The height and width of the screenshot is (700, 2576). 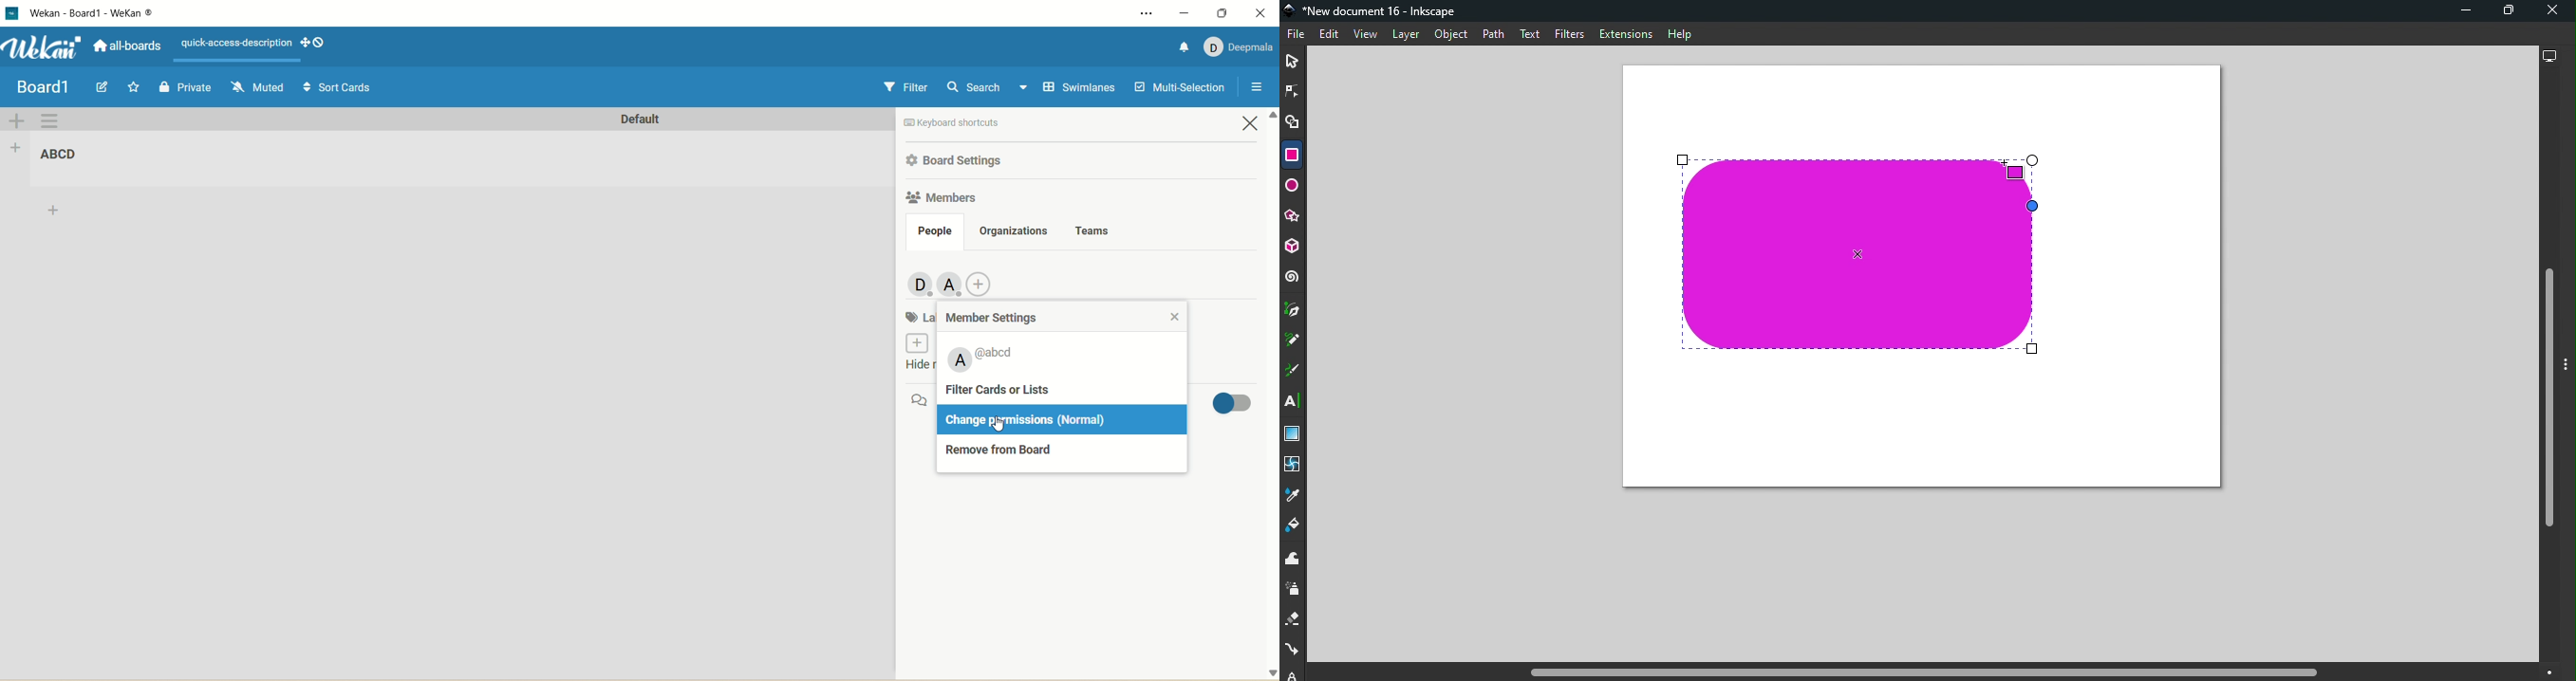 I want to click on all boards, so click(x=127, y=45).